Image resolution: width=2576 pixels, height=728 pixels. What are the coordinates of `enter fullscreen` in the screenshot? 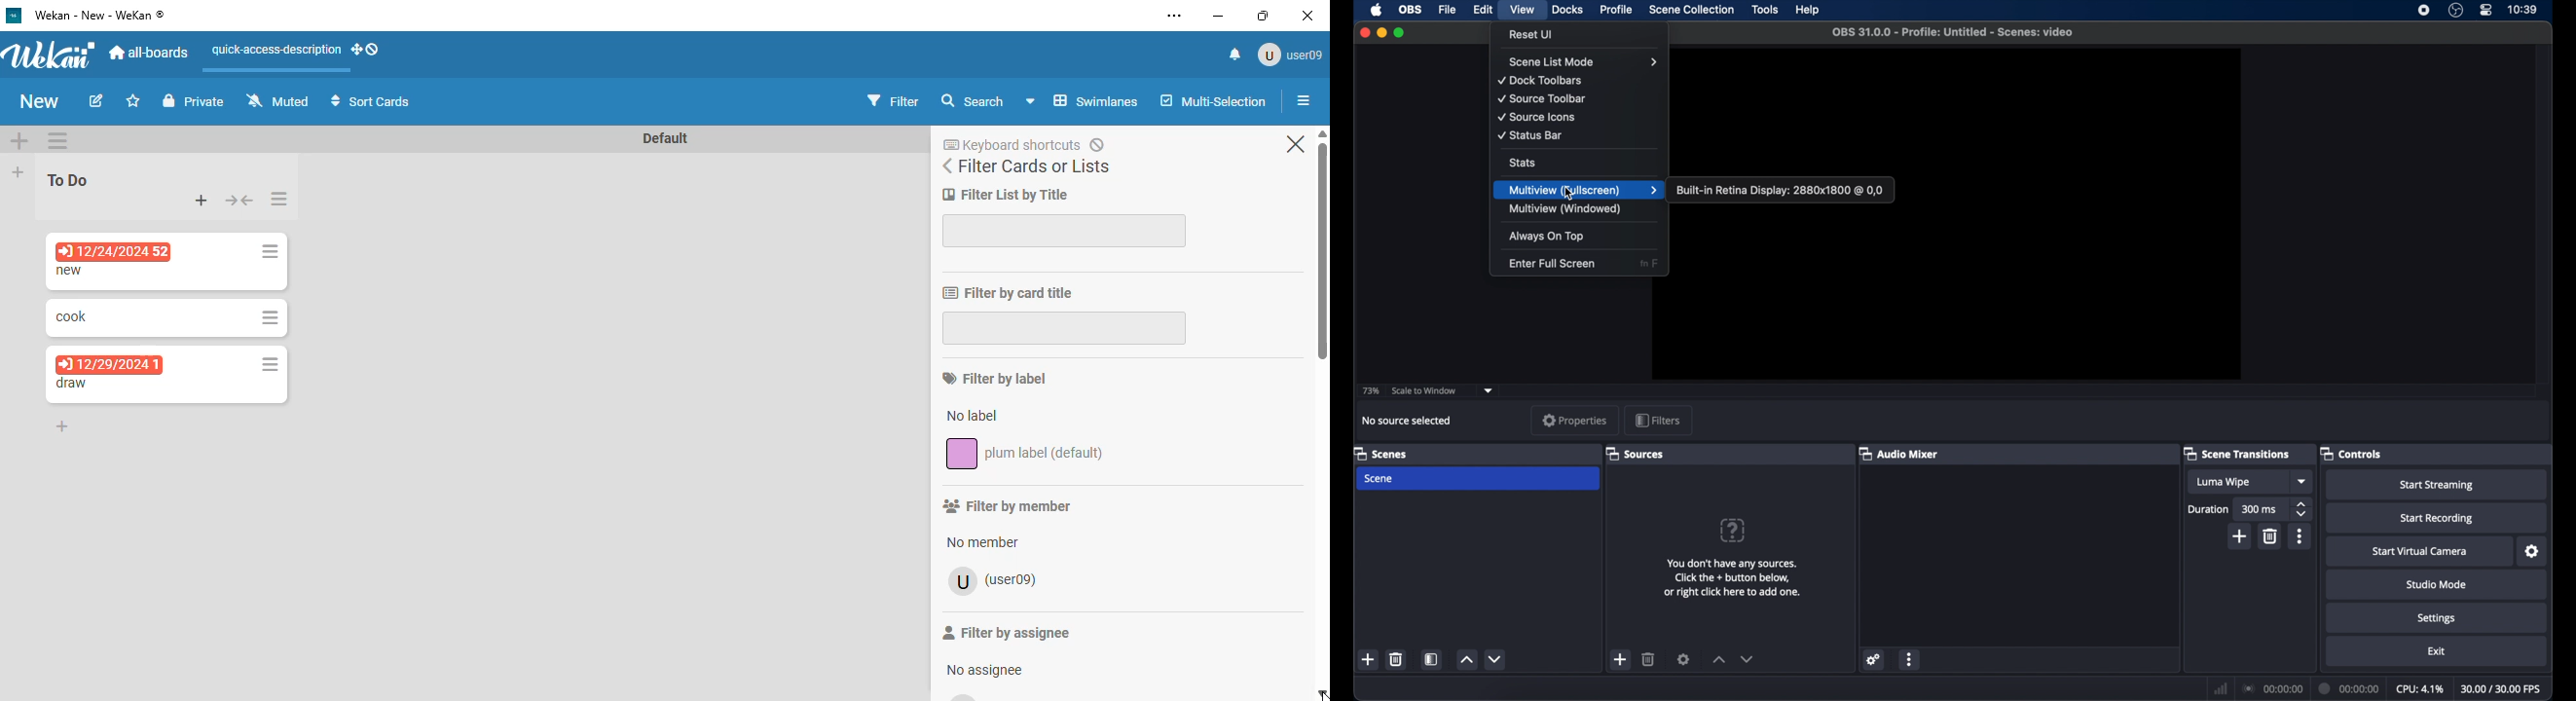 It's located at (1552, 264).